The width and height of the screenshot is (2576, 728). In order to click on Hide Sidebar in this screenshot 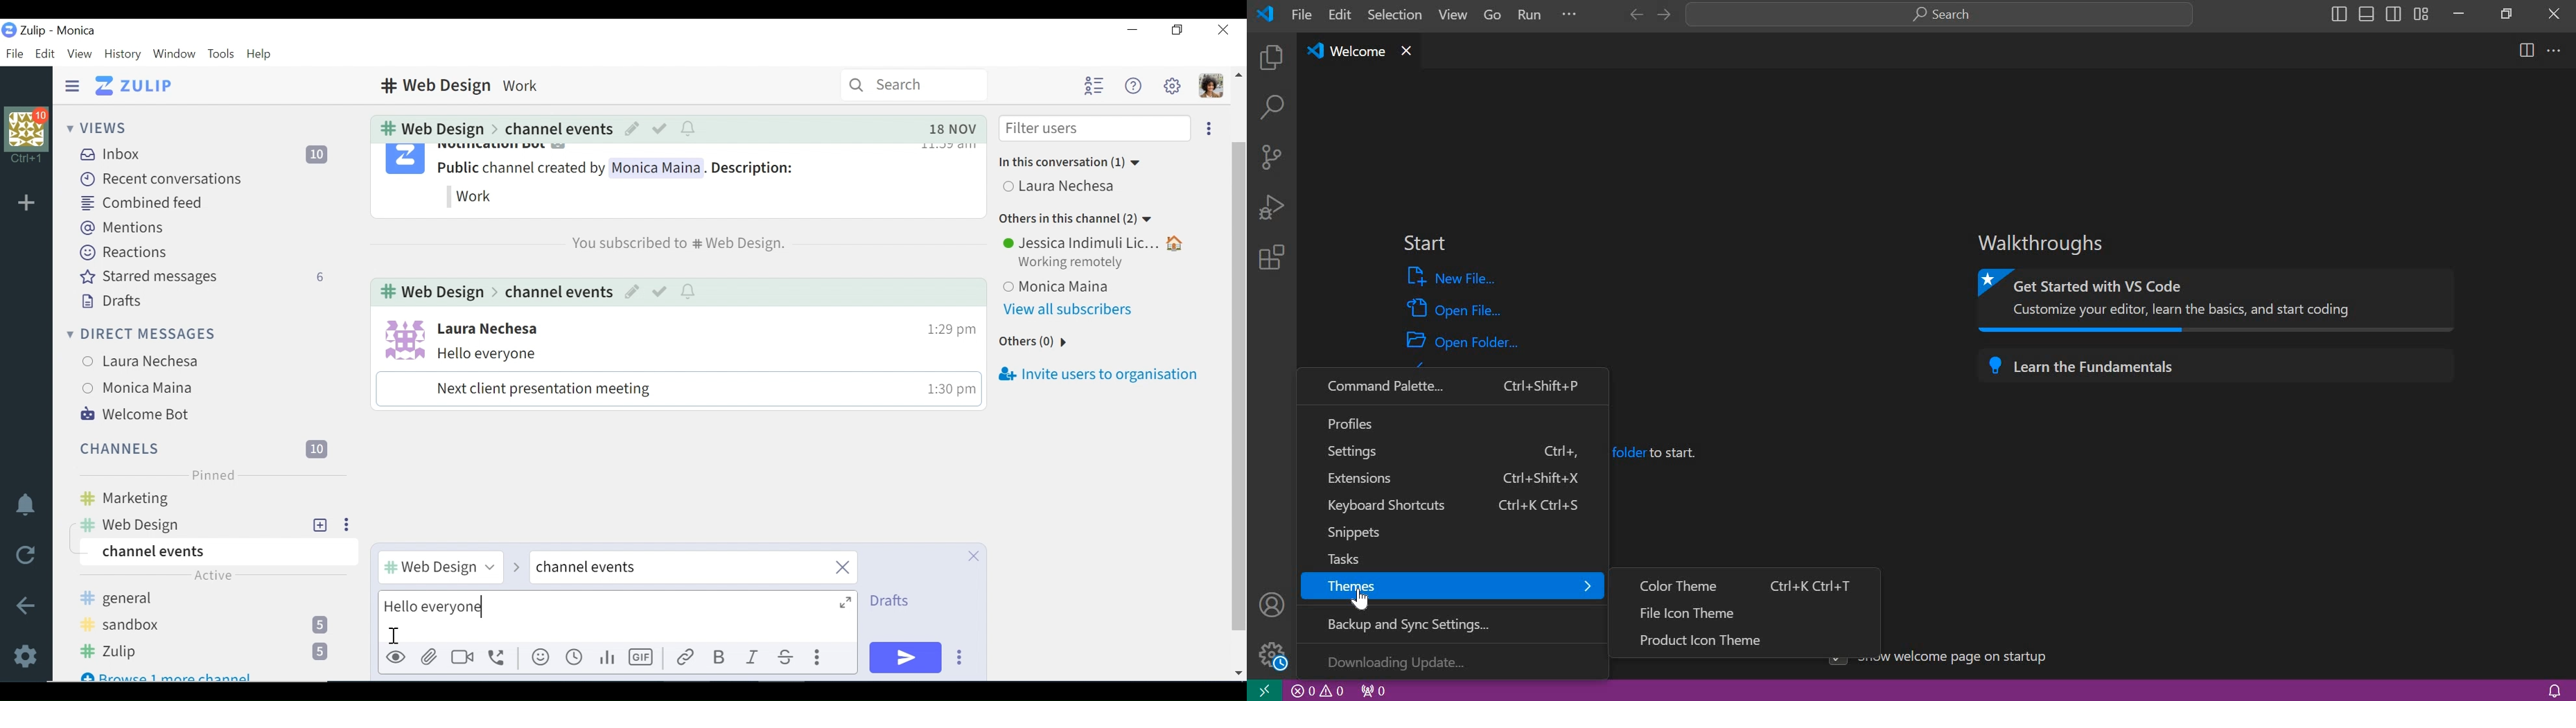, I will do `click(72, 85)`.